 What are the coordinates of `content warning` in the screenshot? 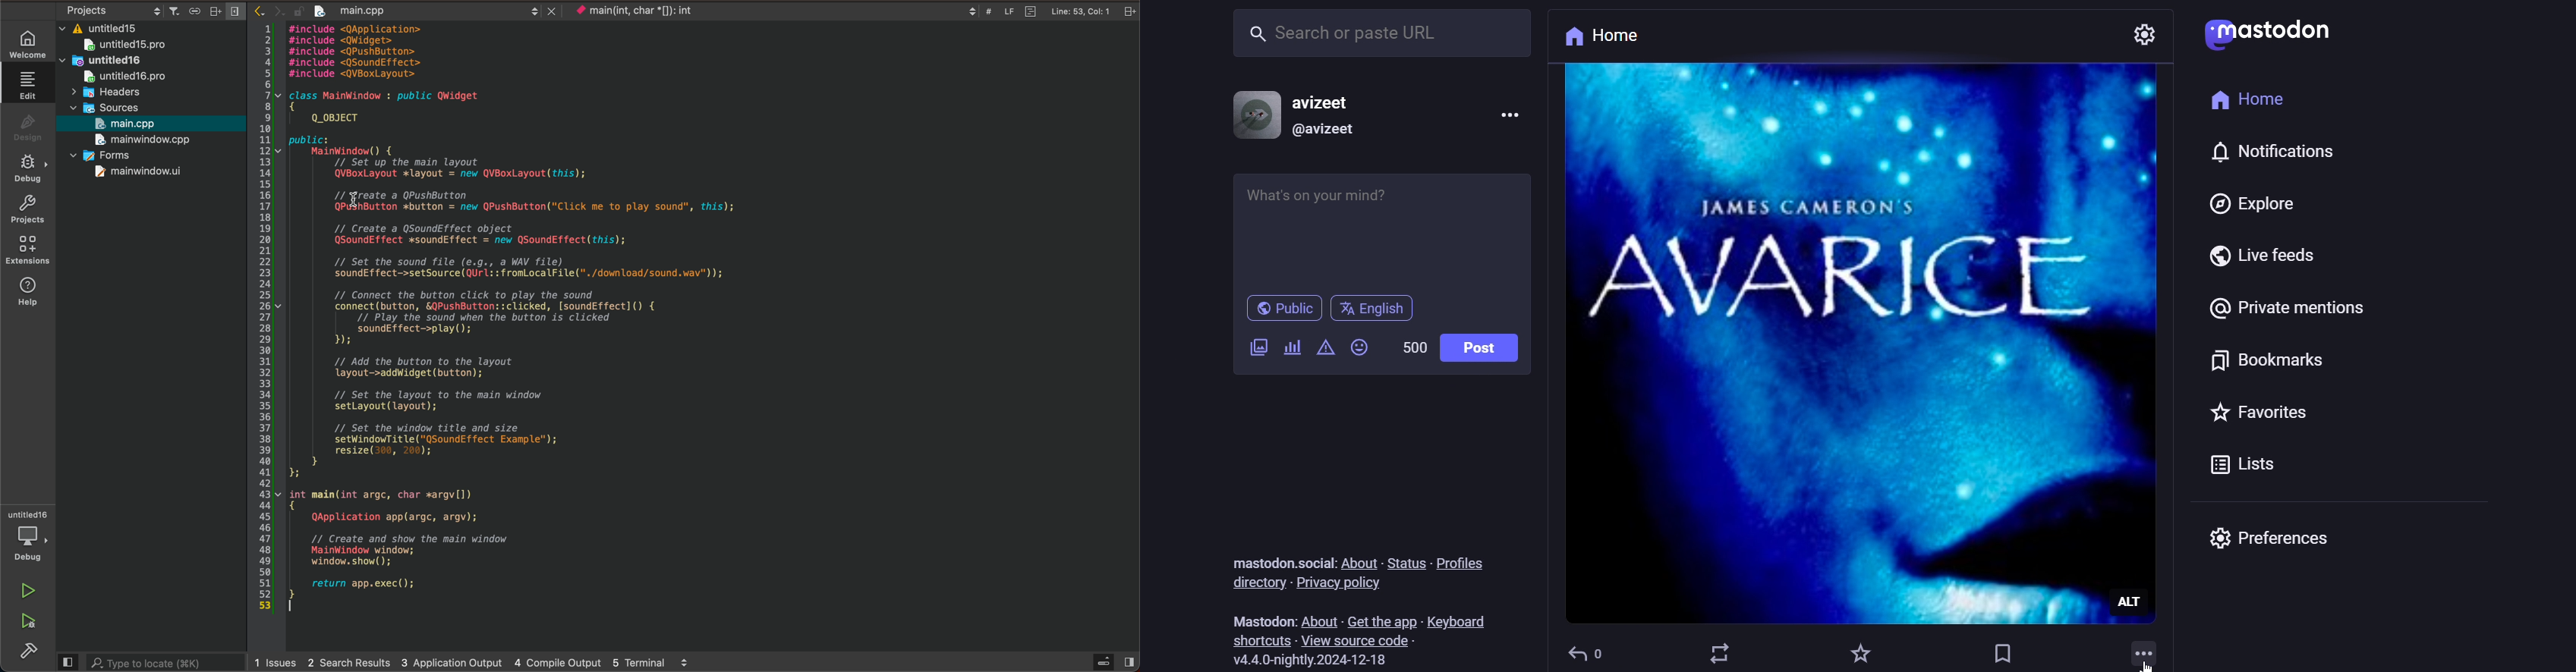 It's located at (1327, 350).